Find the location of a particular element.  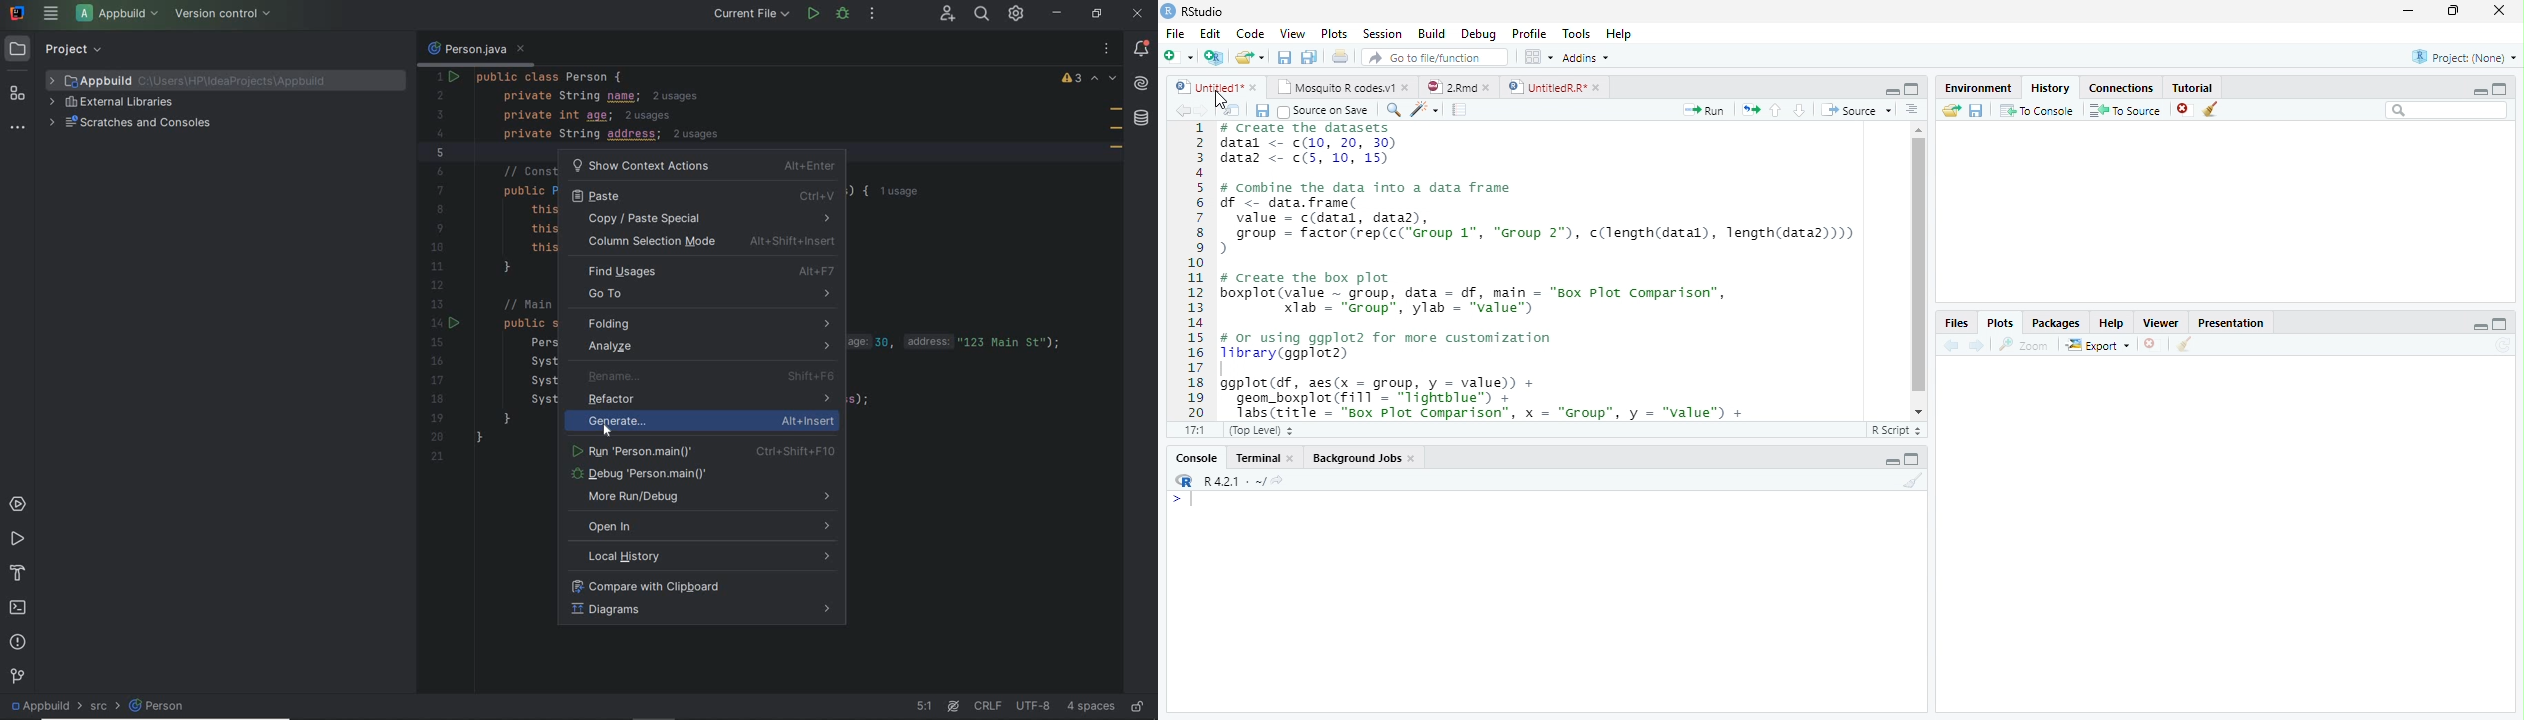

Find/Replace is located at coordinates (1393, 110).